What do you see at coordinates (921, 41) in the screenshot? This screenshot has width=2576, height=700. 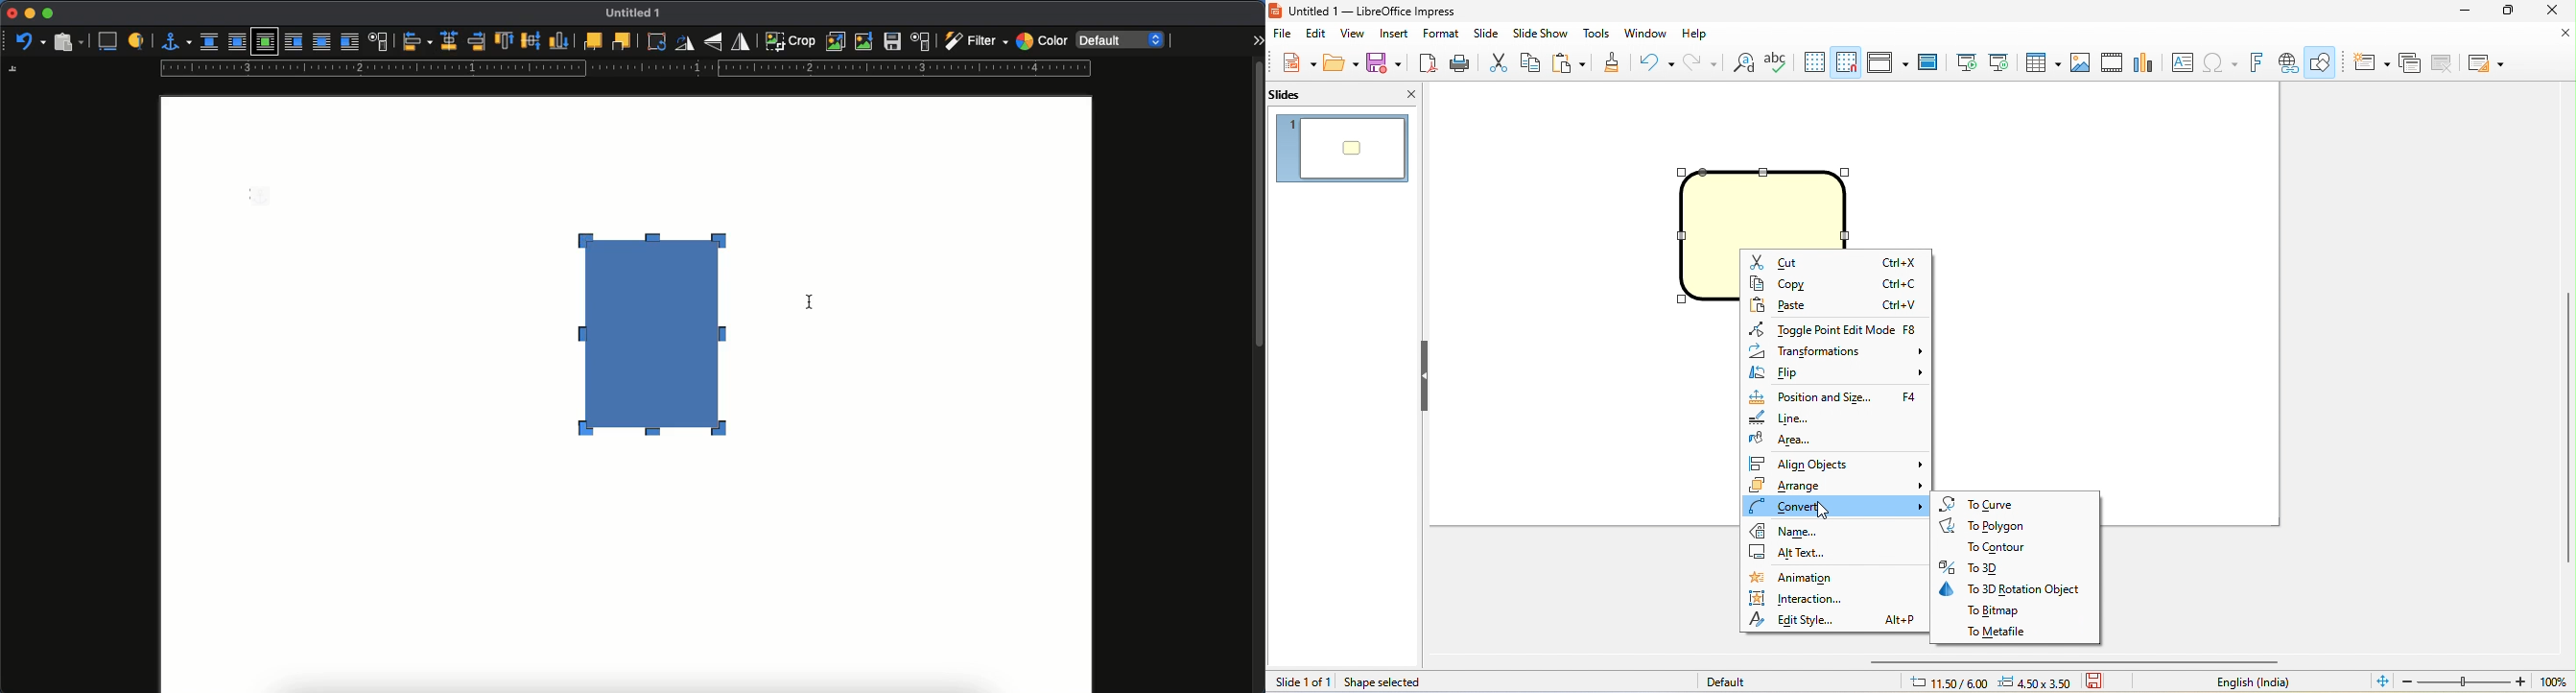 I see `image properties` at bounding box center [921, 41].